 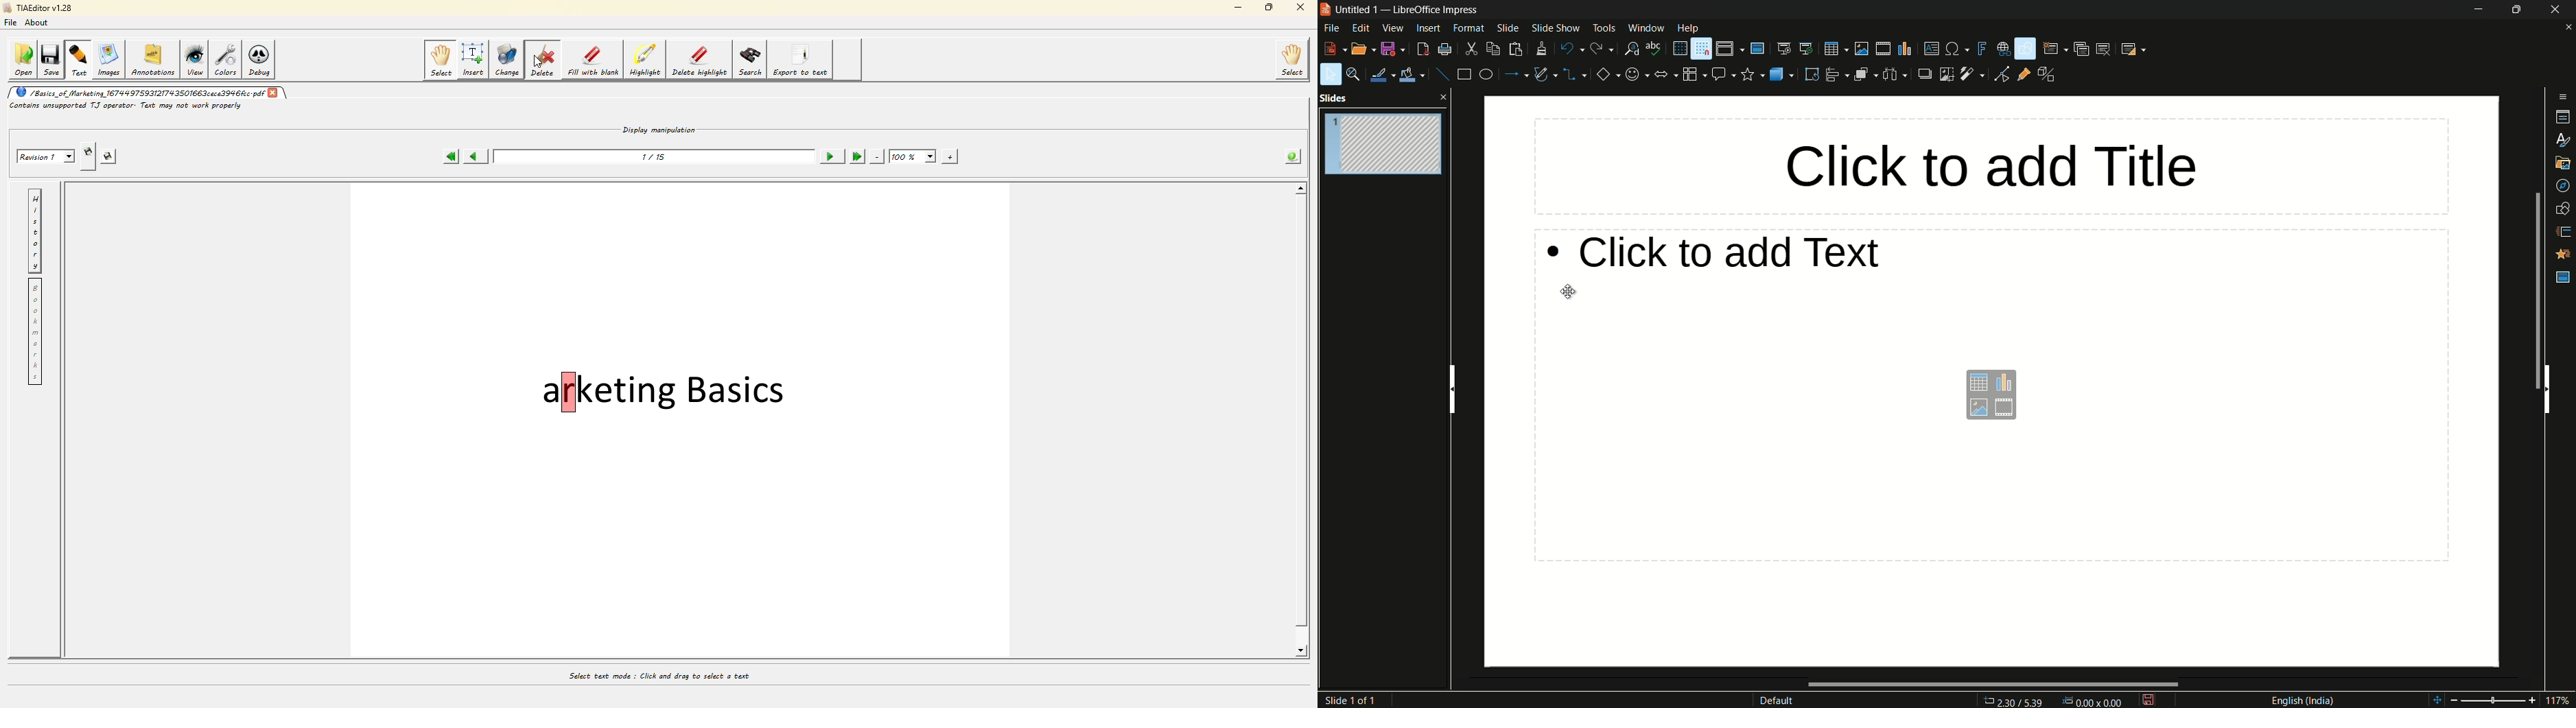 I want to click on tools menu, so click(x=1603, y=28).